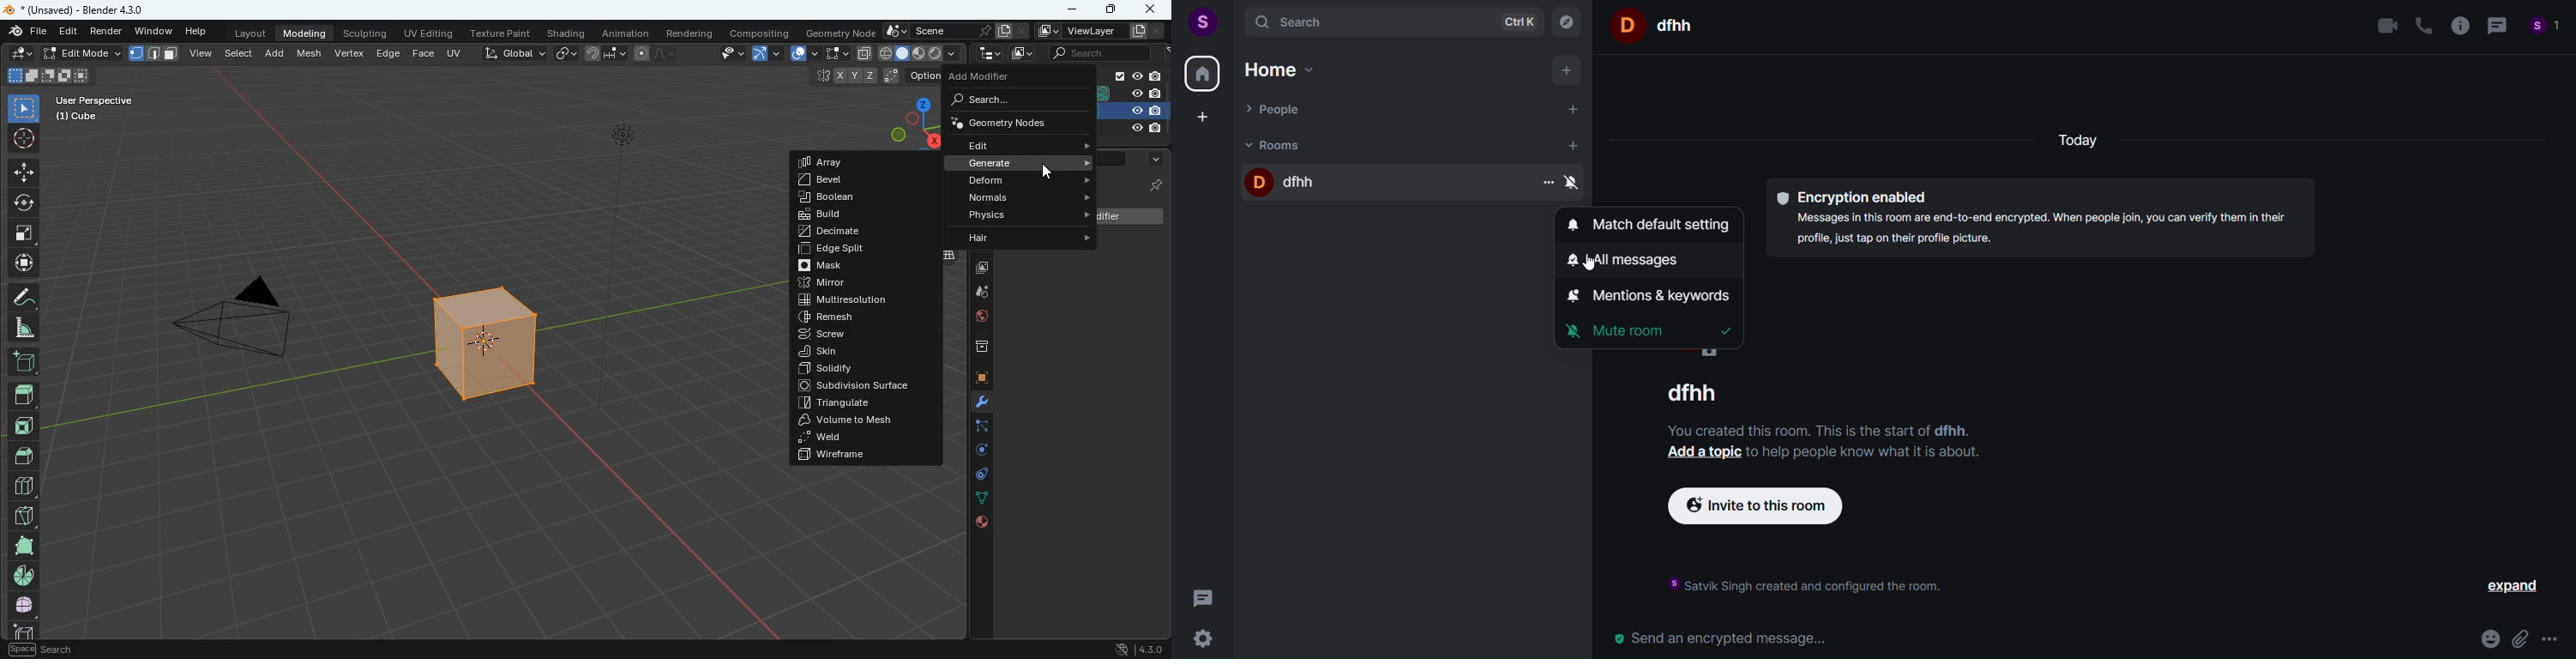 The width and height of the screenshot is (2576, 672). I want to click on home, so click(1201, 75).